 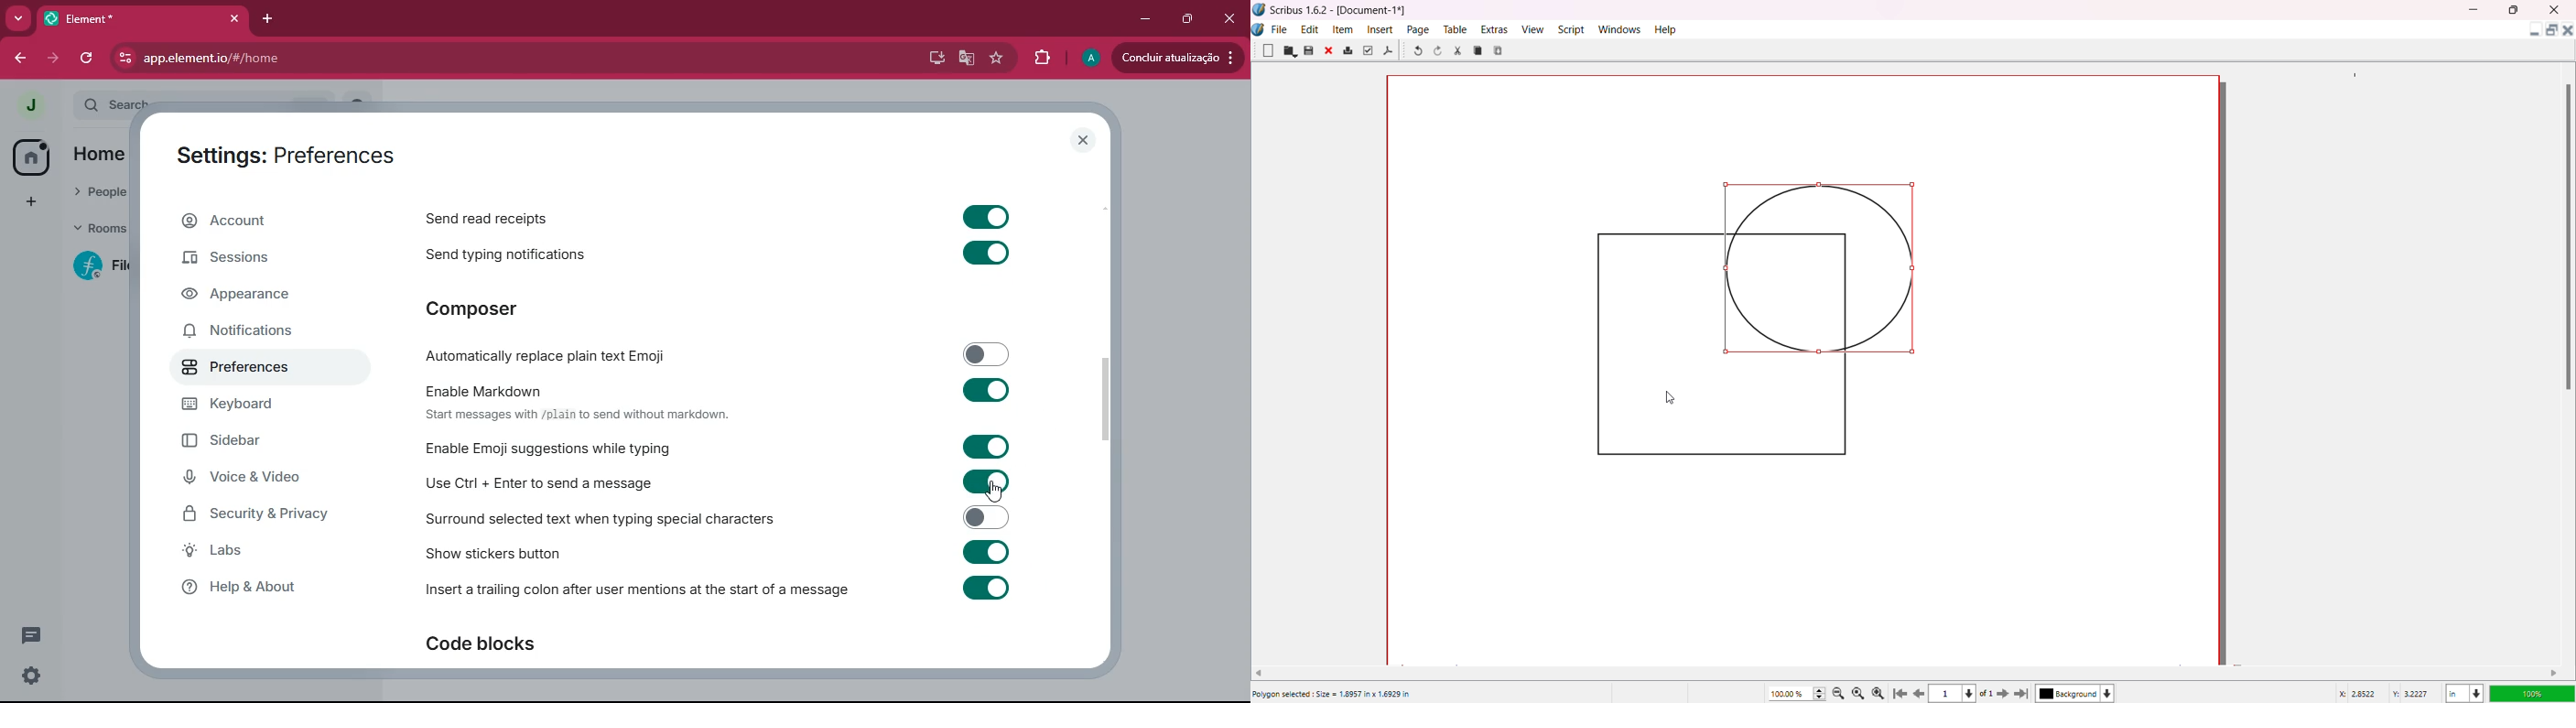 What do you see at coordinates (2532, 691) in the screenshot?
I see `Opacity` at bounding box center [2532, 691].